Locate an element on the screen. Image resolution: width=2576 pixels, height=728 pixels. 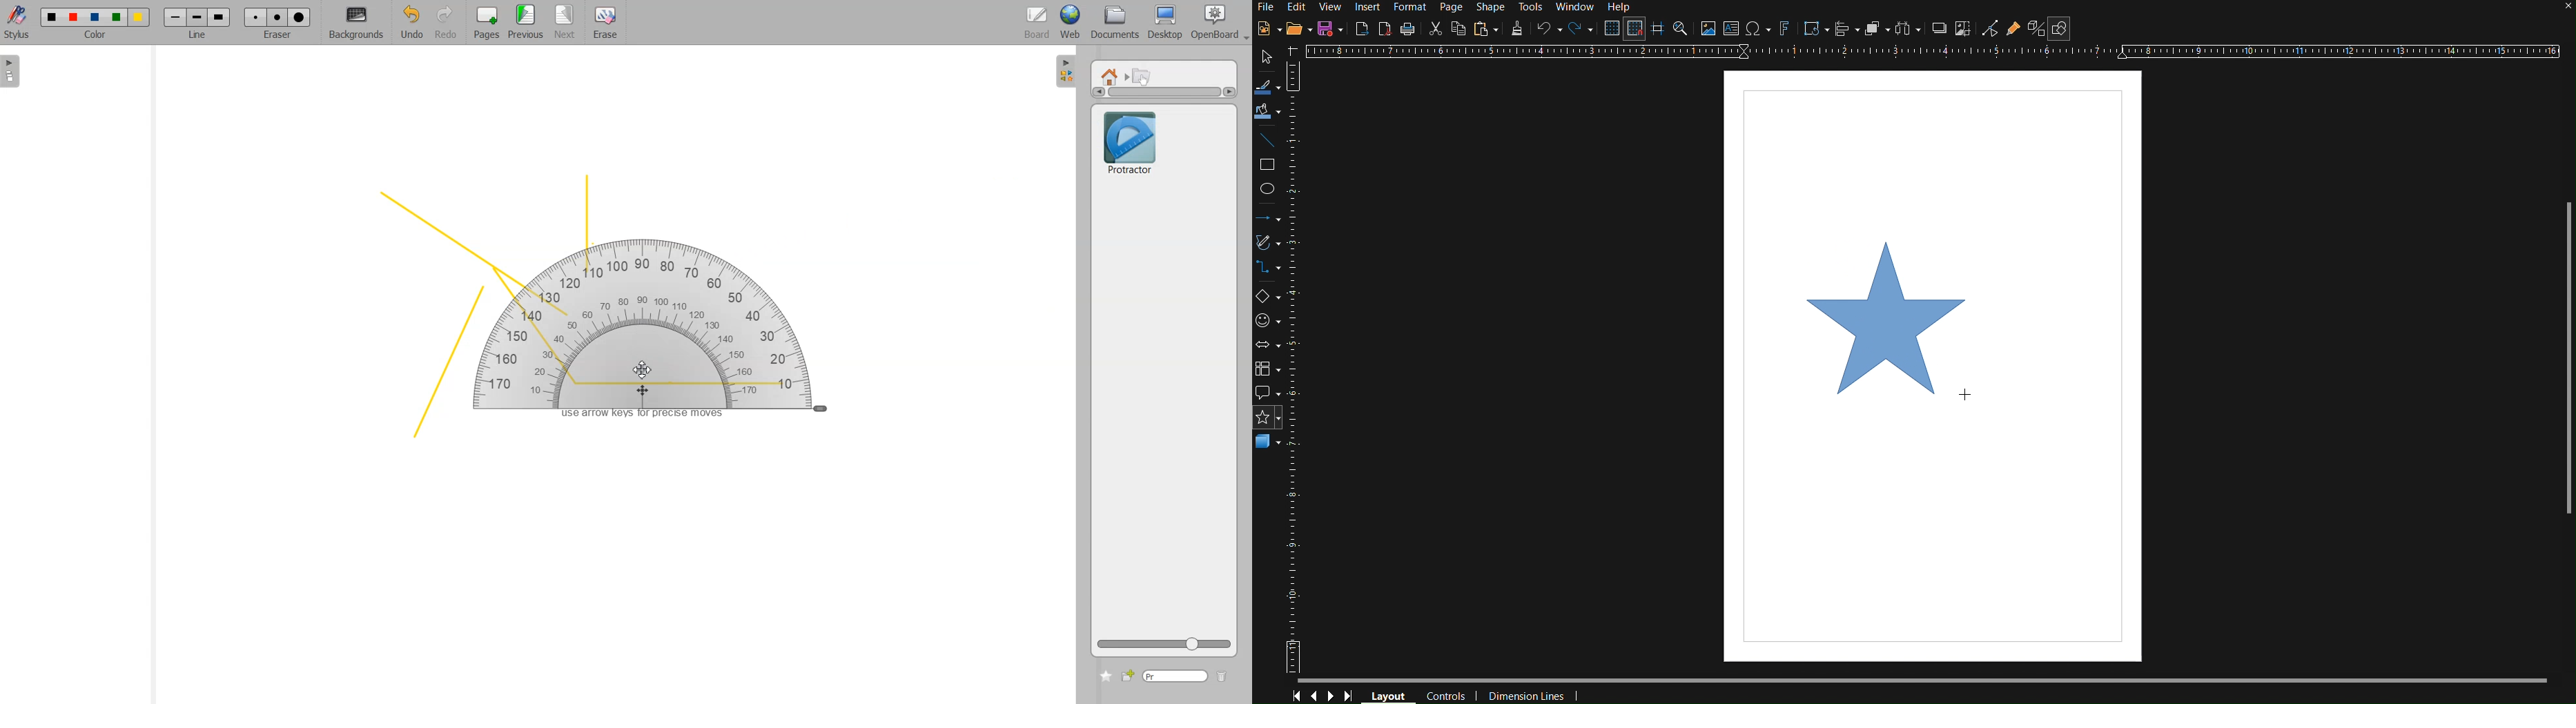
line is located at coordinates (200, 37).